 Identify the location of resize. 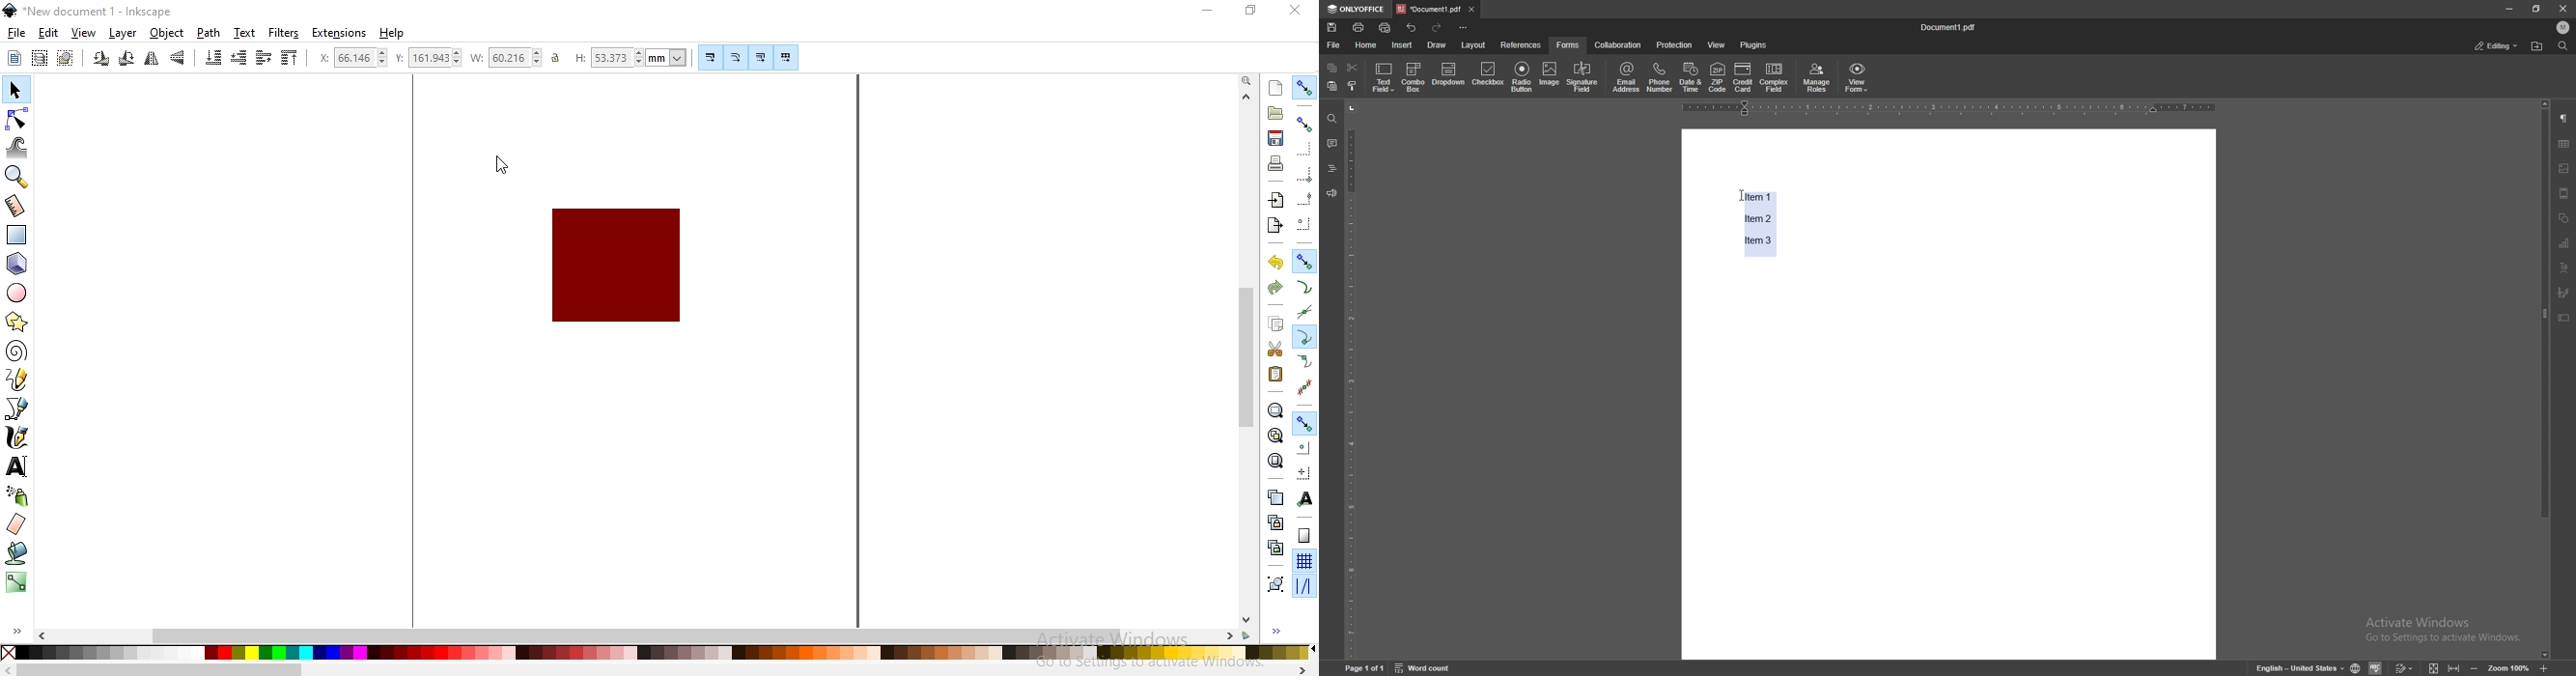
(2536, 9).